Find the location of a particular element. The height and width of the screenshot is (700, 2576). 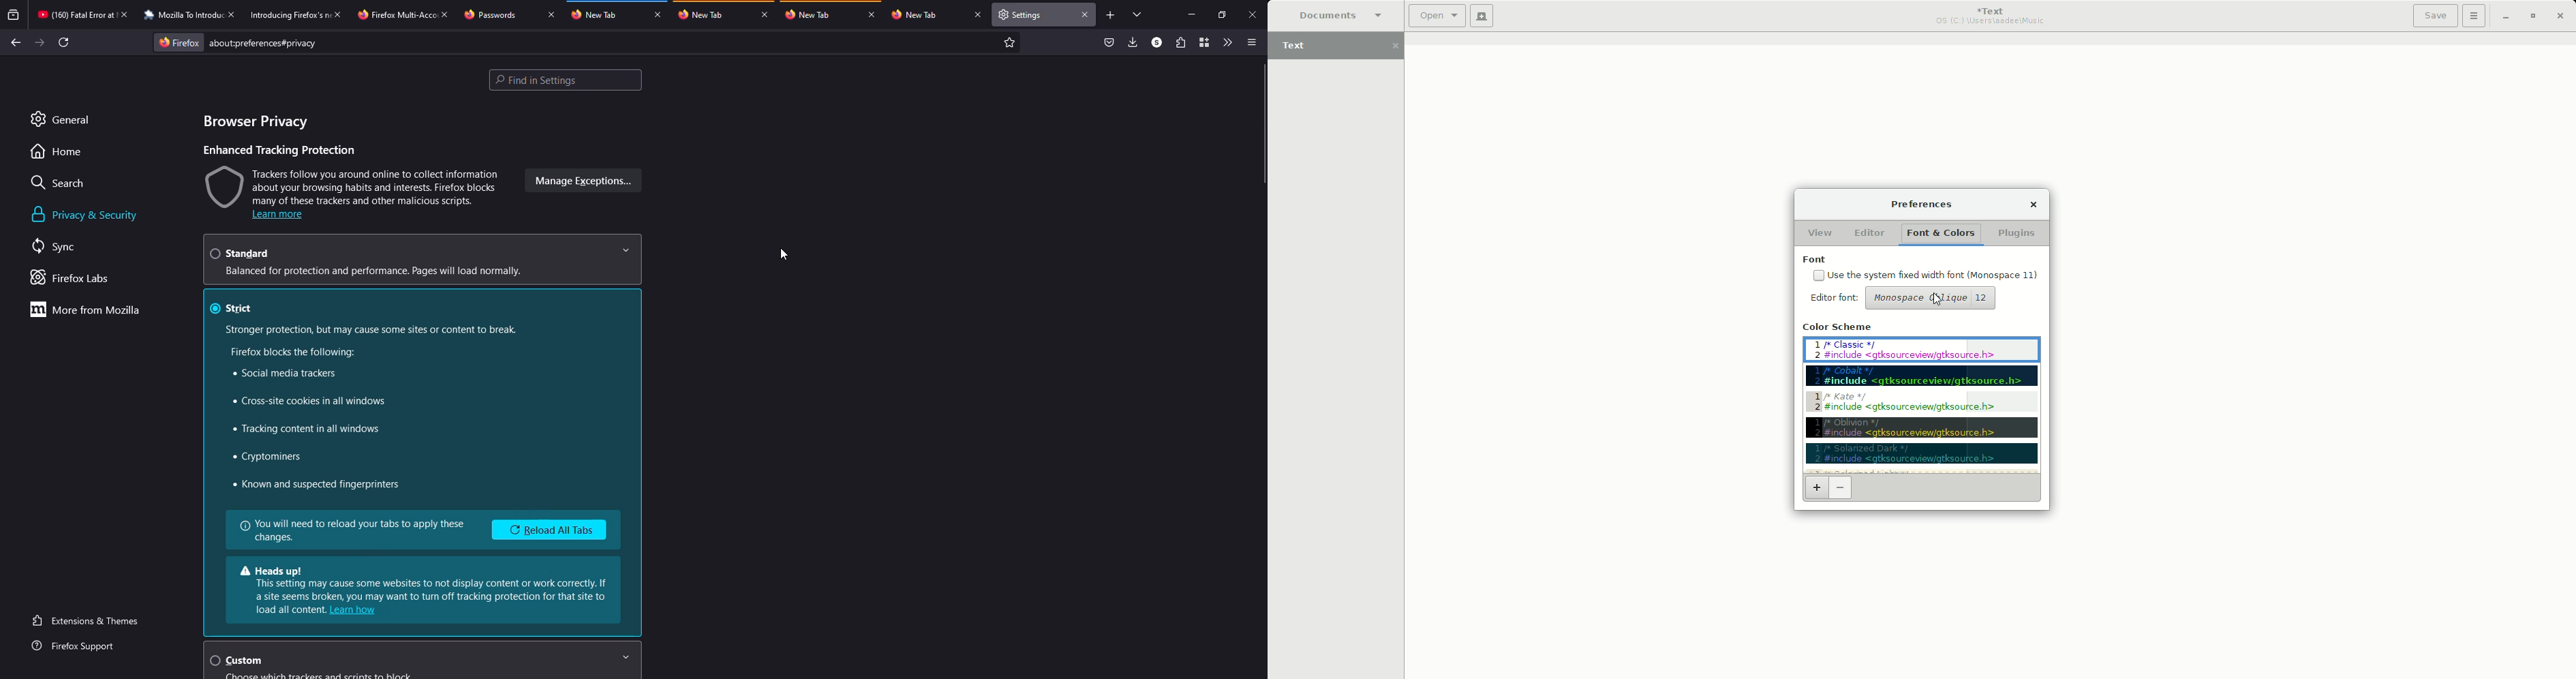

close is located at coordinates (977, 15).